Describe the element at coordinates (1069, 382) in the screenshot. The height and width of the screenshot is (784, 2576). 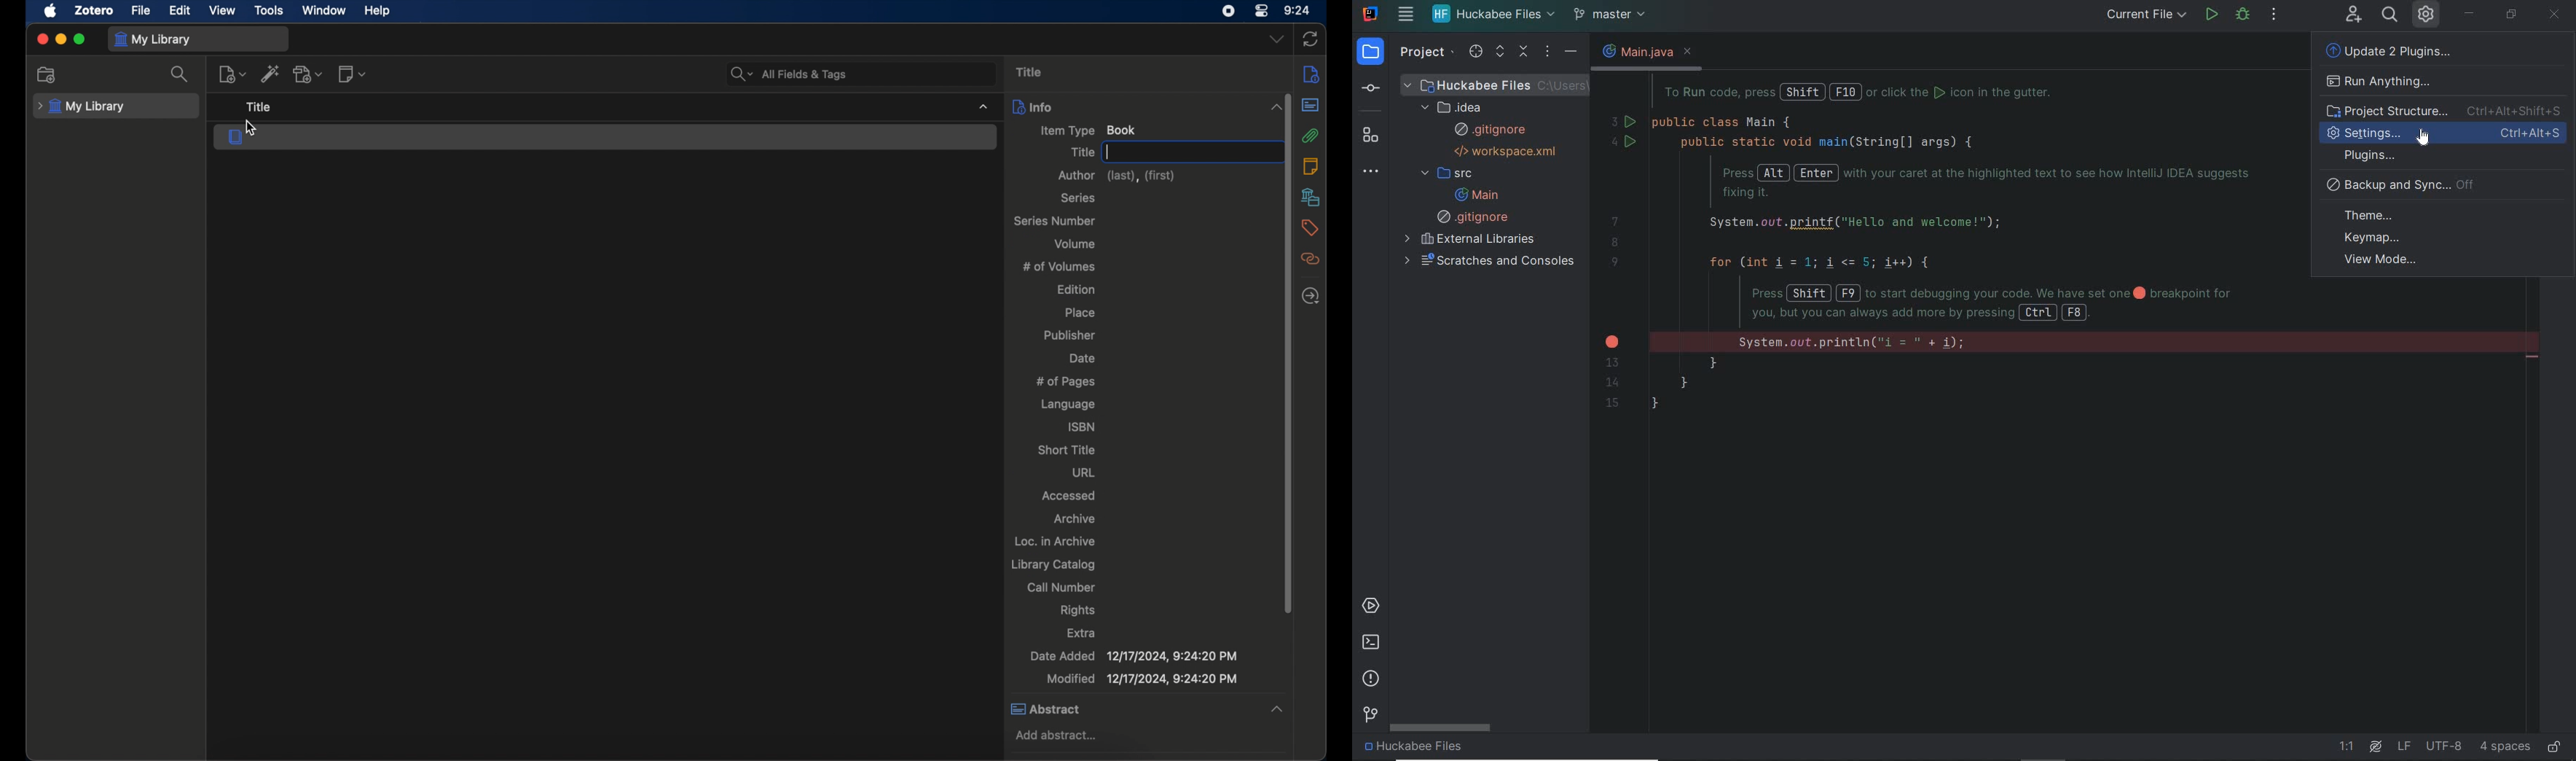
I see `no of pages` at that location.